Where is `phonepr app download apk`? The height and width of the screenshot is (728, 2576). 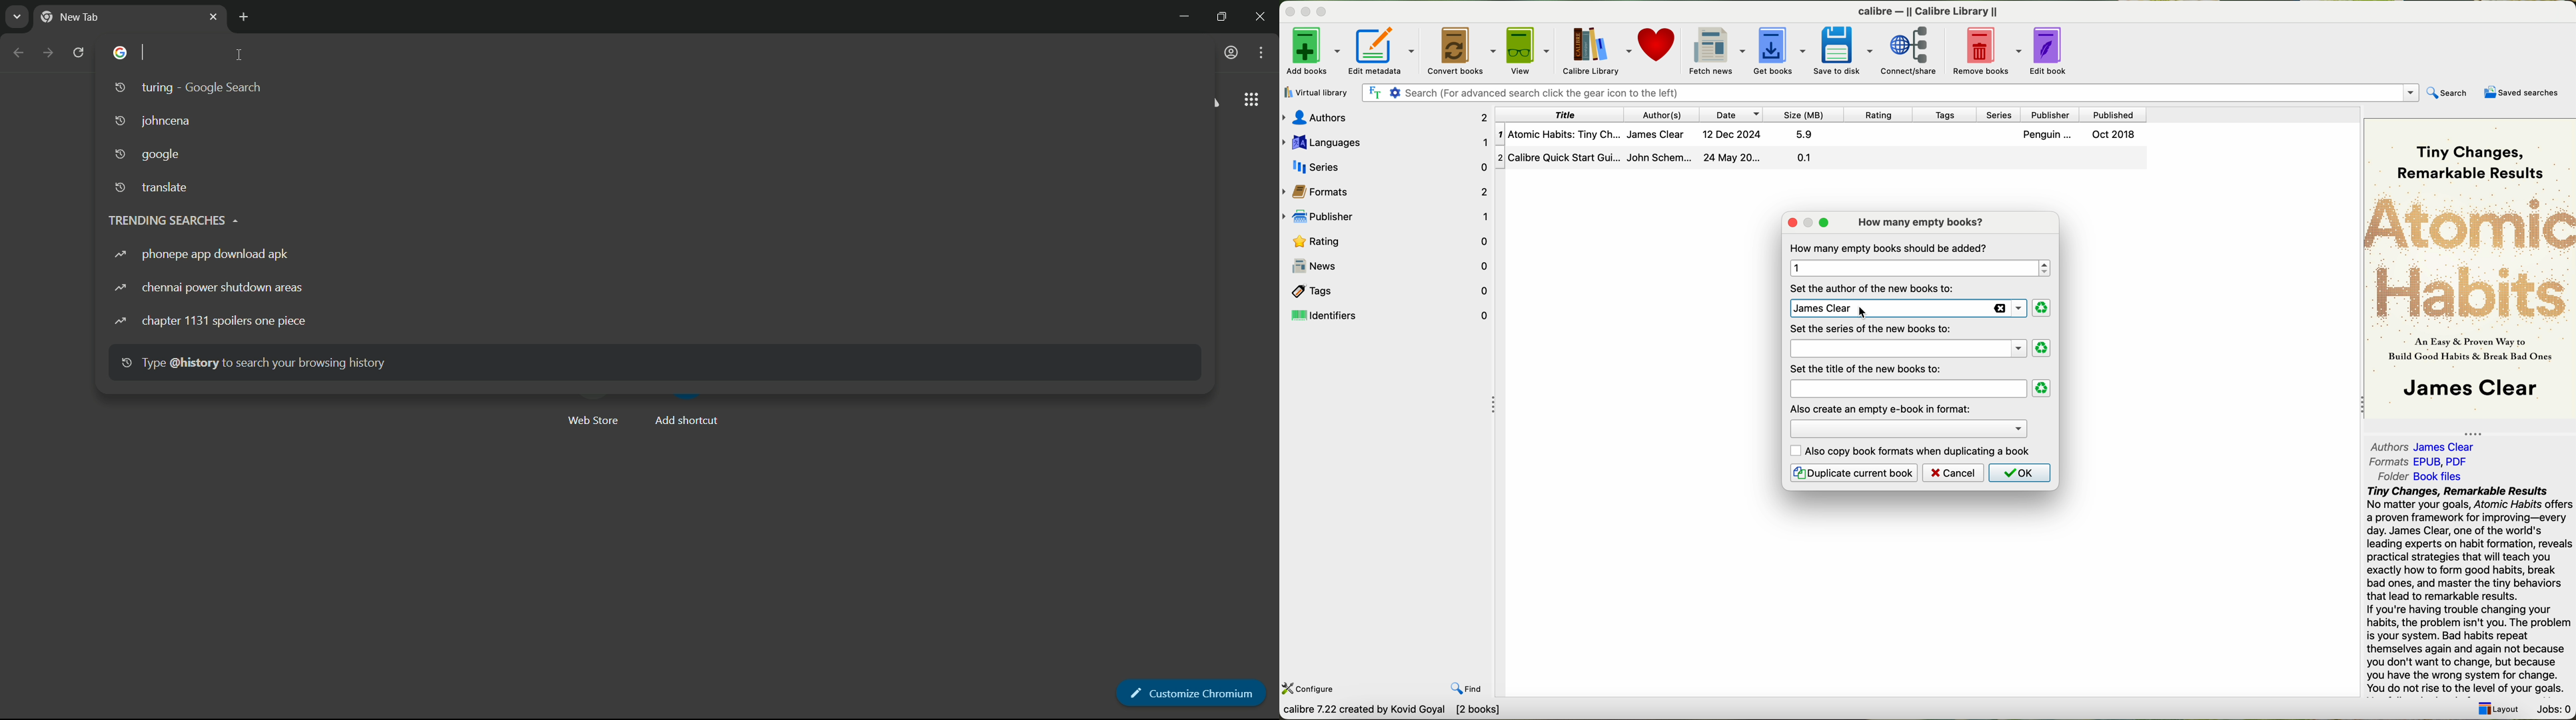 phonepr app download apk is located at coordinates (203, 255).